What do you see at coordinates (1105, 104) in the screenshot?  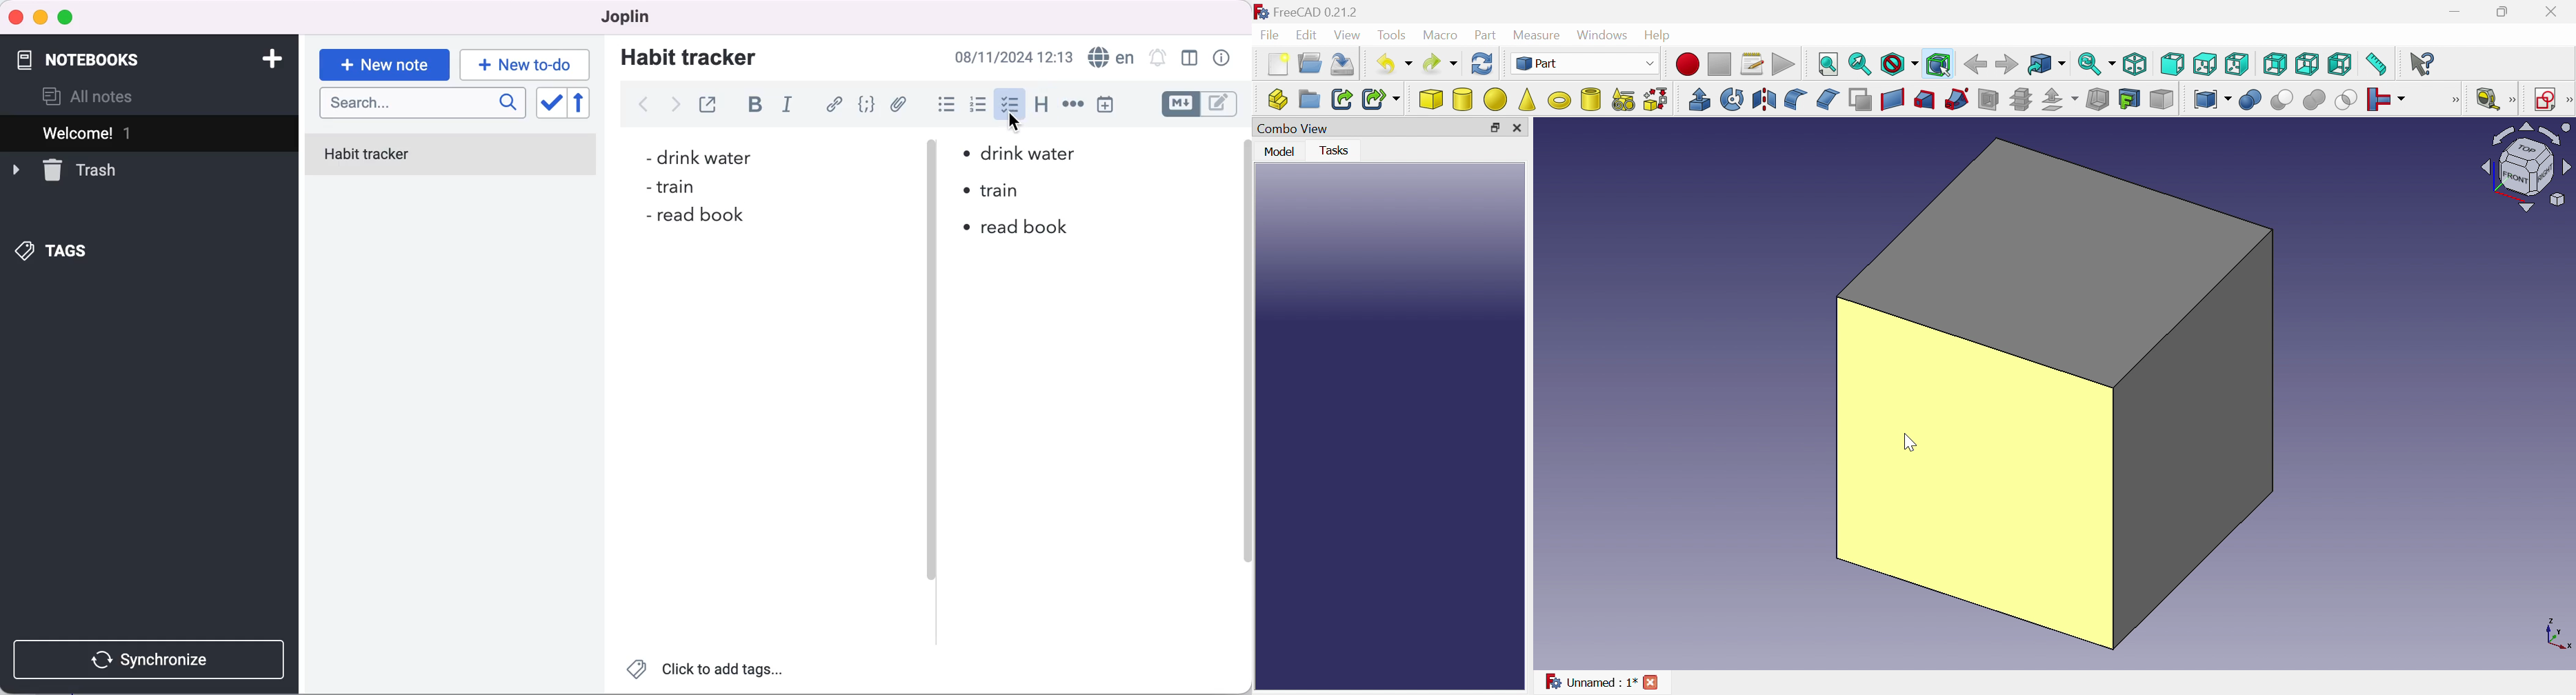 I see `insert time` at bounding box center [1105, 104].